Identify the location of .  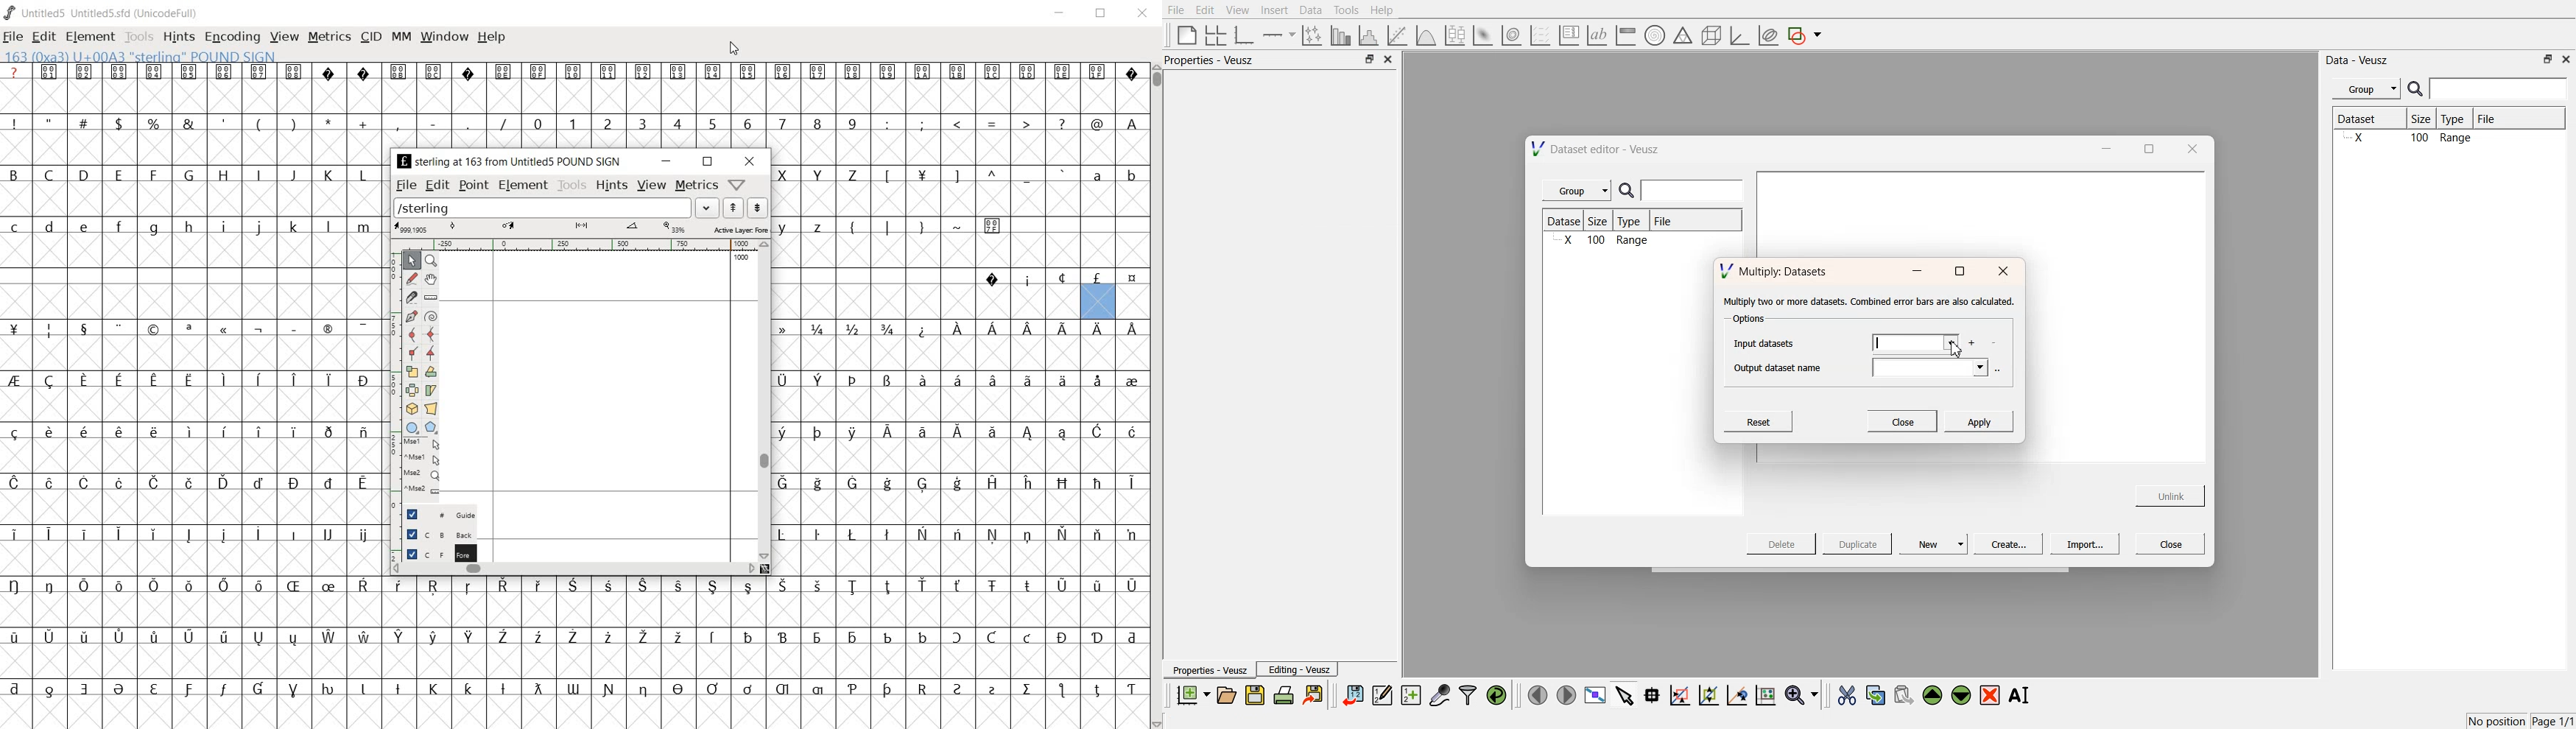
(223, 431).